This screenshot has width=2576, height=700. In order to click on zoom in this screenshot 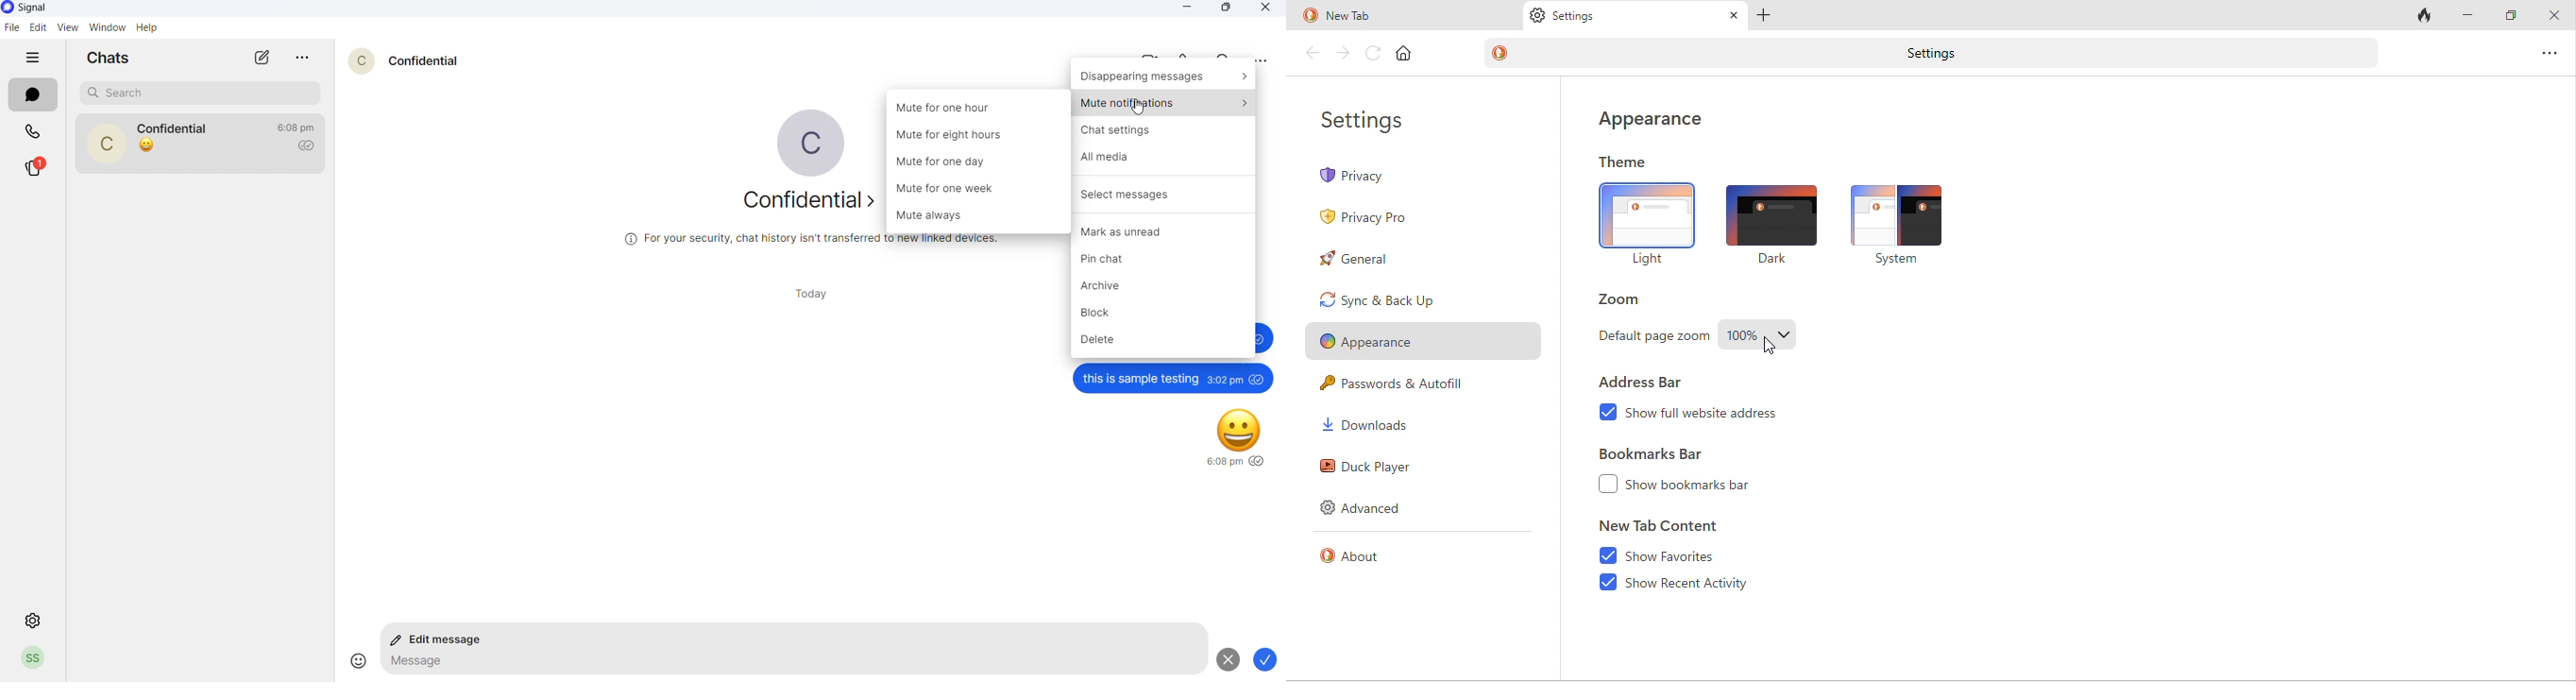, I will do `click(1630, 302)`.